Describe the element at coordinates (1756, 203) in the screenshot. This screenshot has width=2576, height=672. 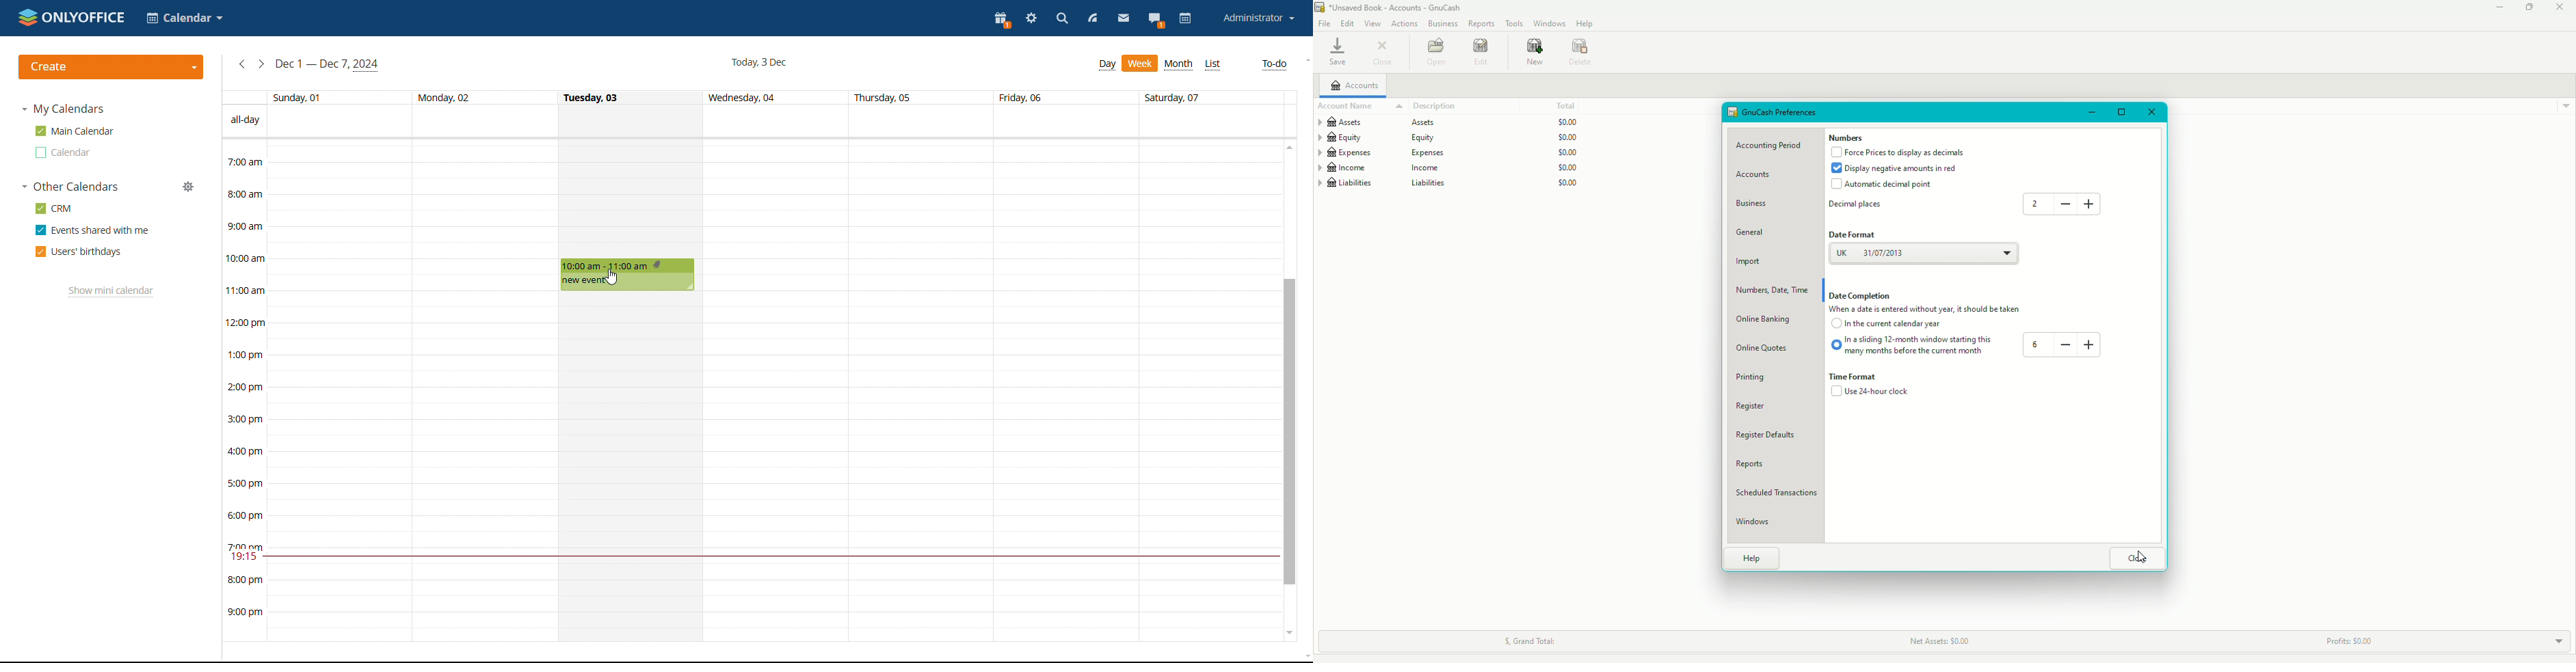
I see `Business` at that location.